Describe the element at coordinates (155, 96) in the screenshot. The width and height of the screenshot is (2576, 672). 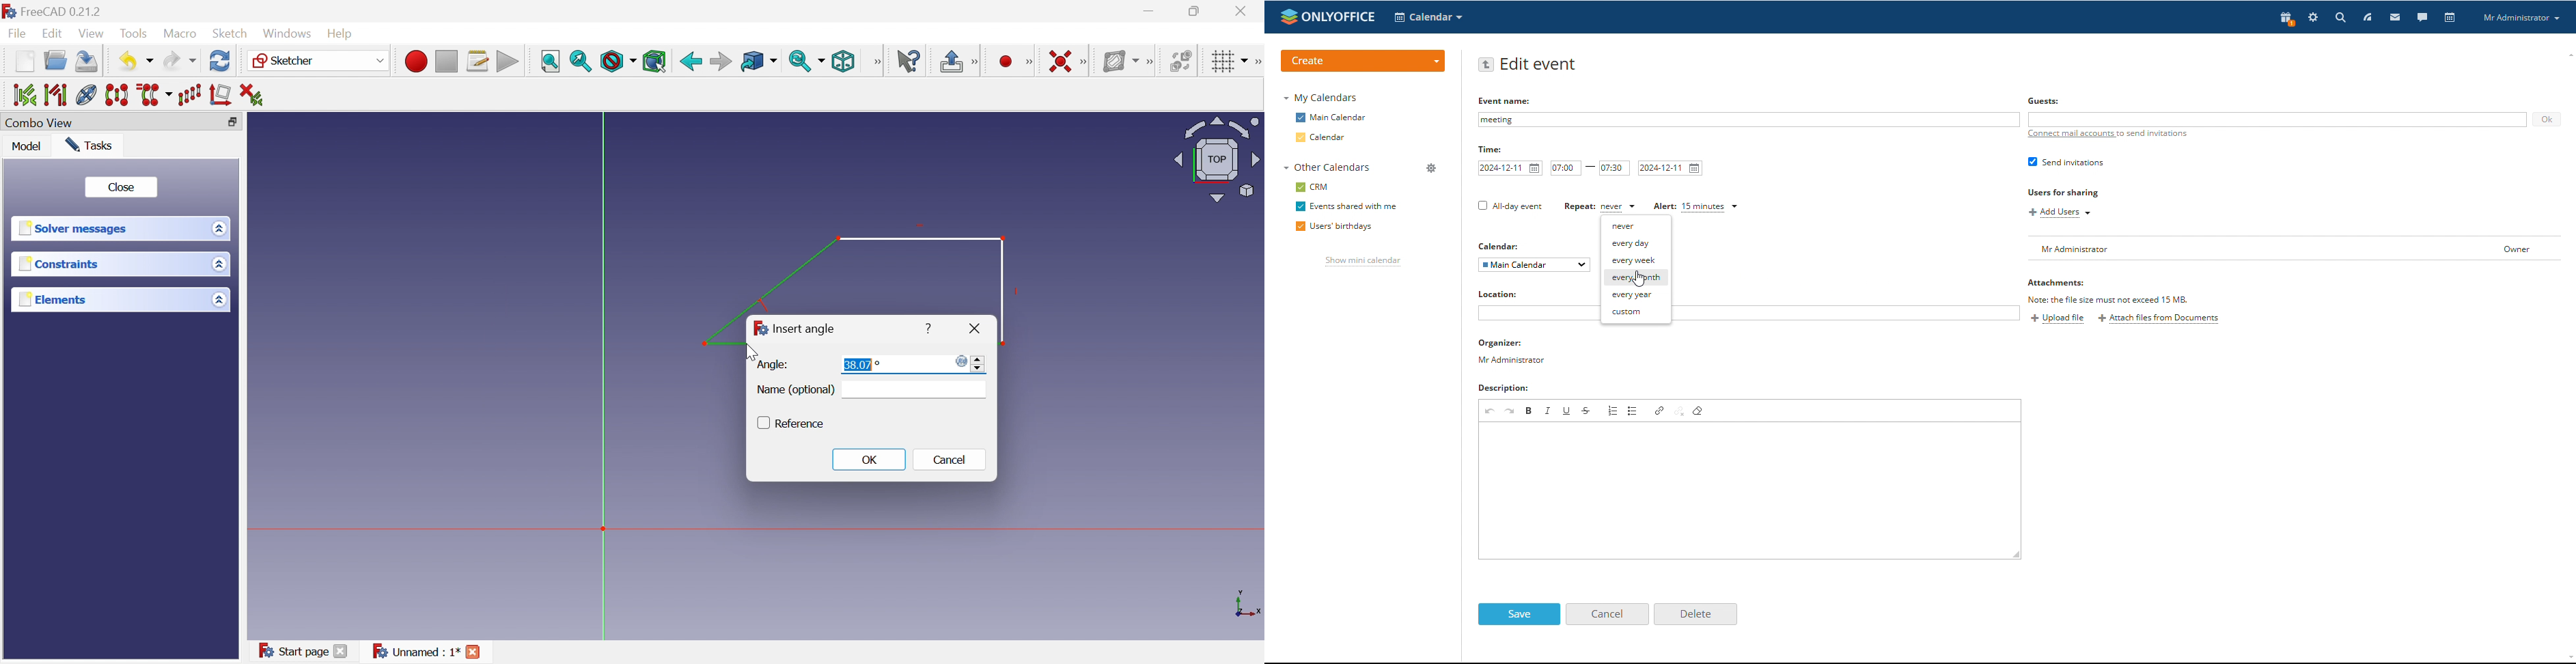
I see `Clone` at that location.